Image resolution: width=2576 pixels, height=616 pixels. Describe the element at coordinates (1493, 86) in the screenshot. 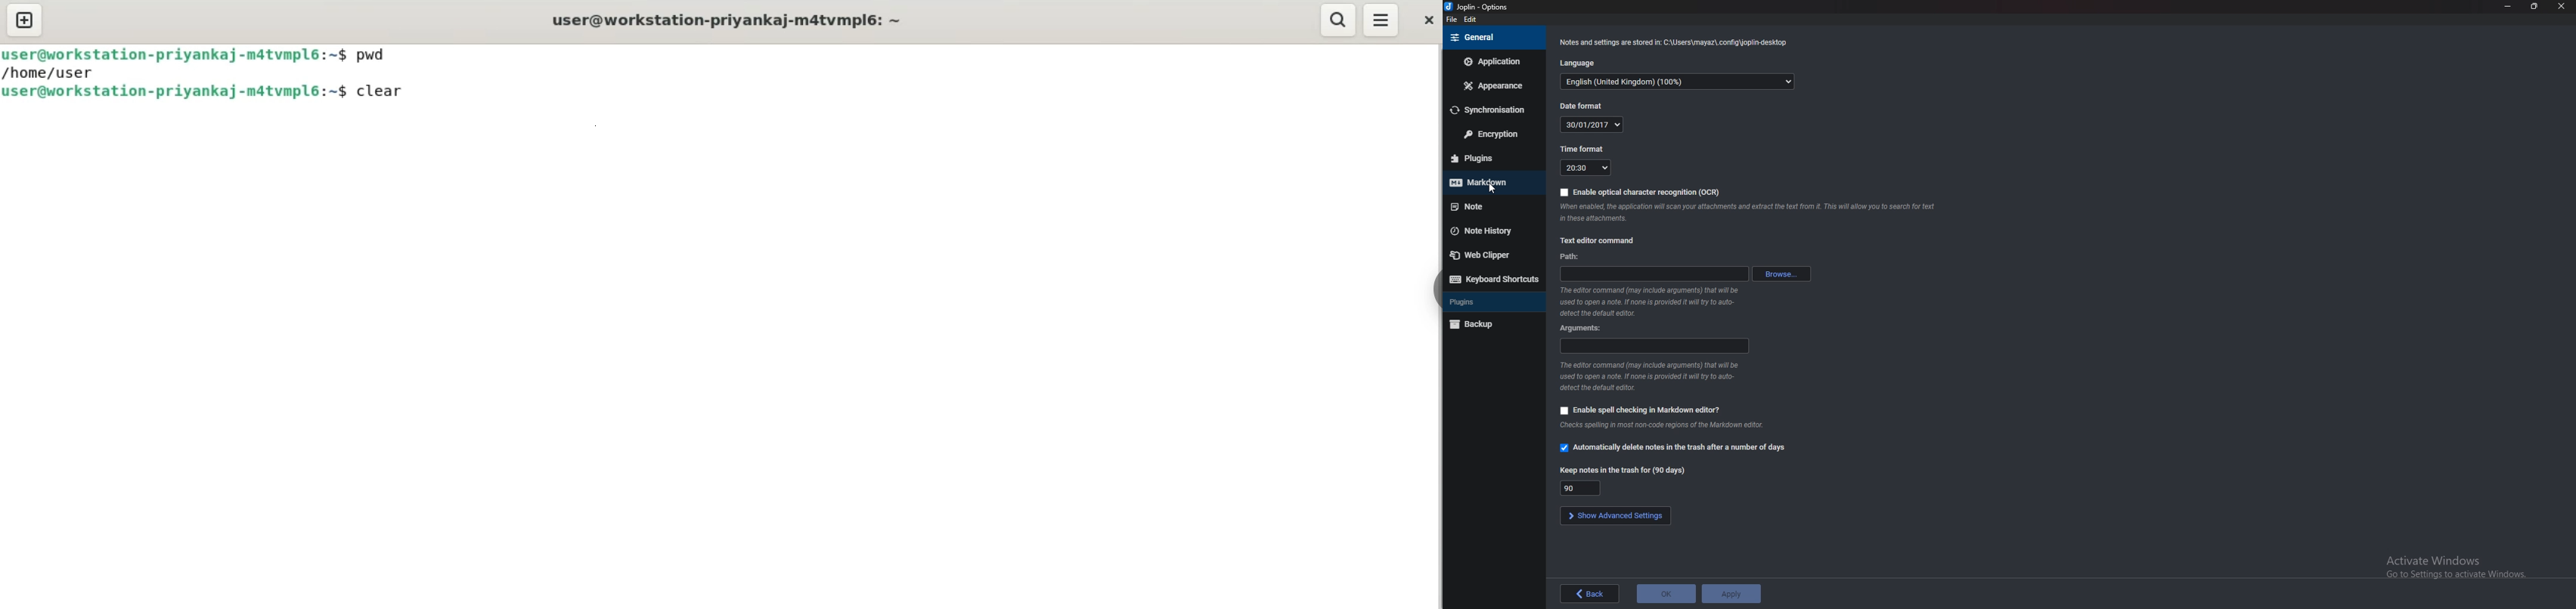

I see `Appearance` at that location.